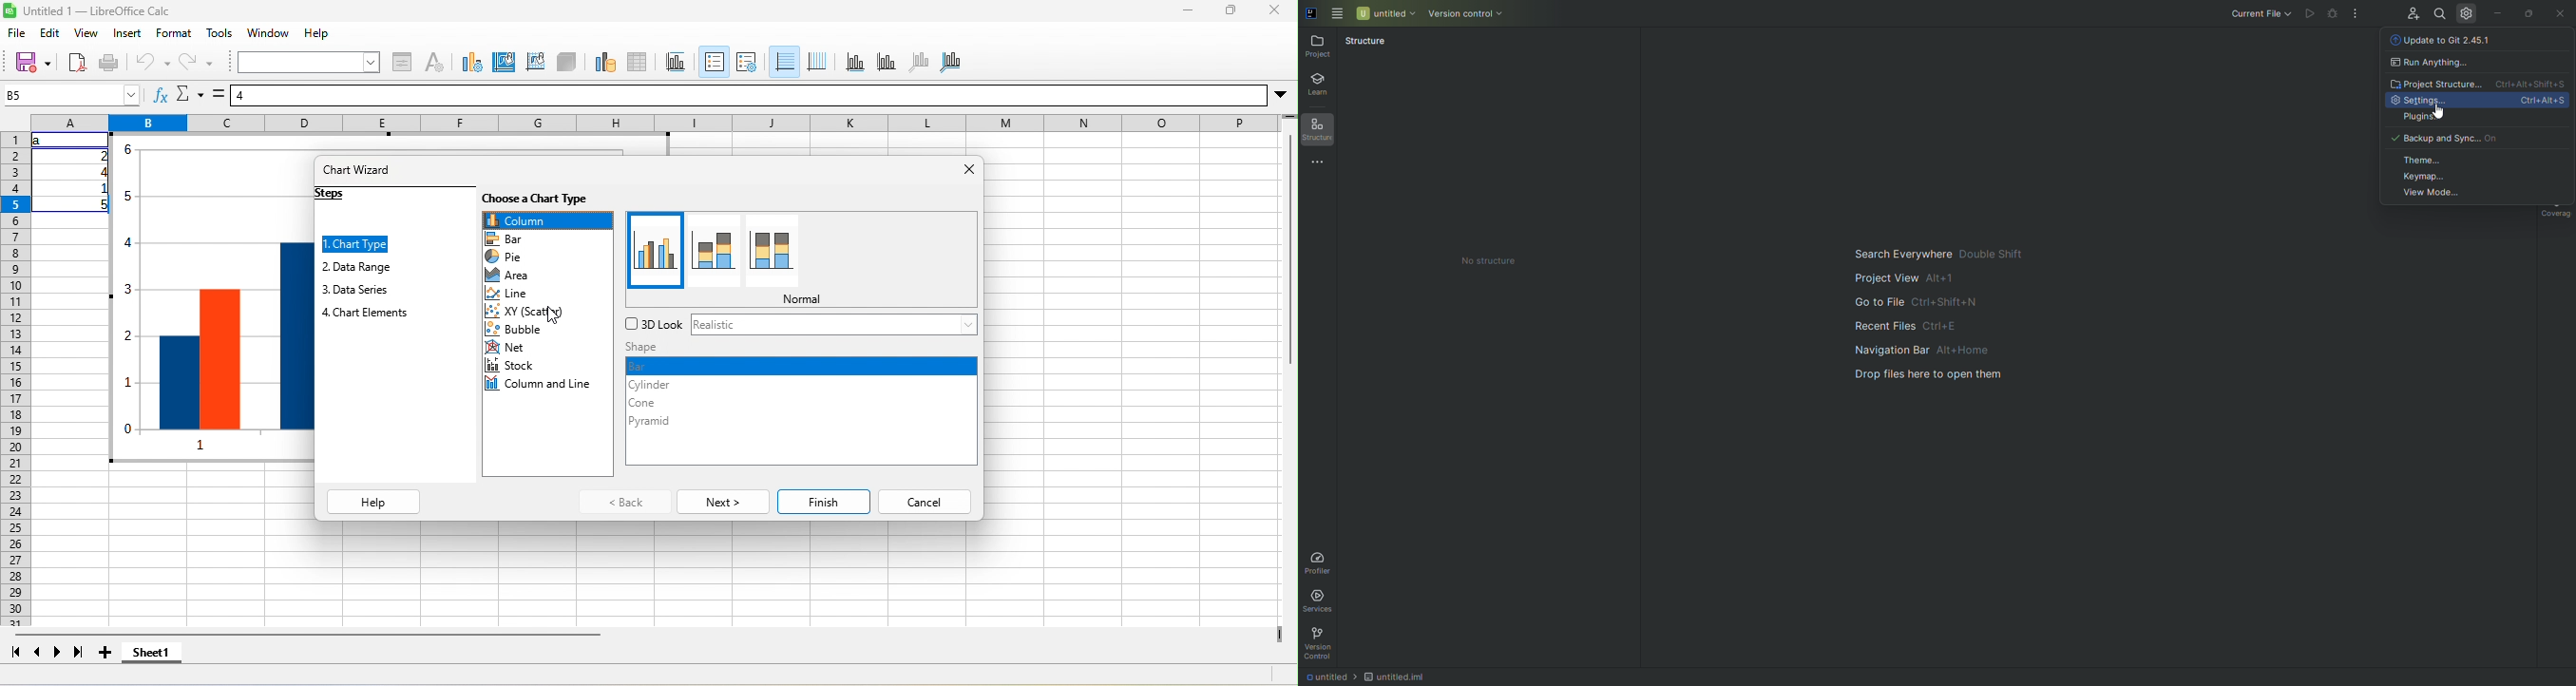 This screenshot has width=2576, height=700. Describe the element at coordinates (534, 199) in the screenshot. I see `choose a chart type` at that location.